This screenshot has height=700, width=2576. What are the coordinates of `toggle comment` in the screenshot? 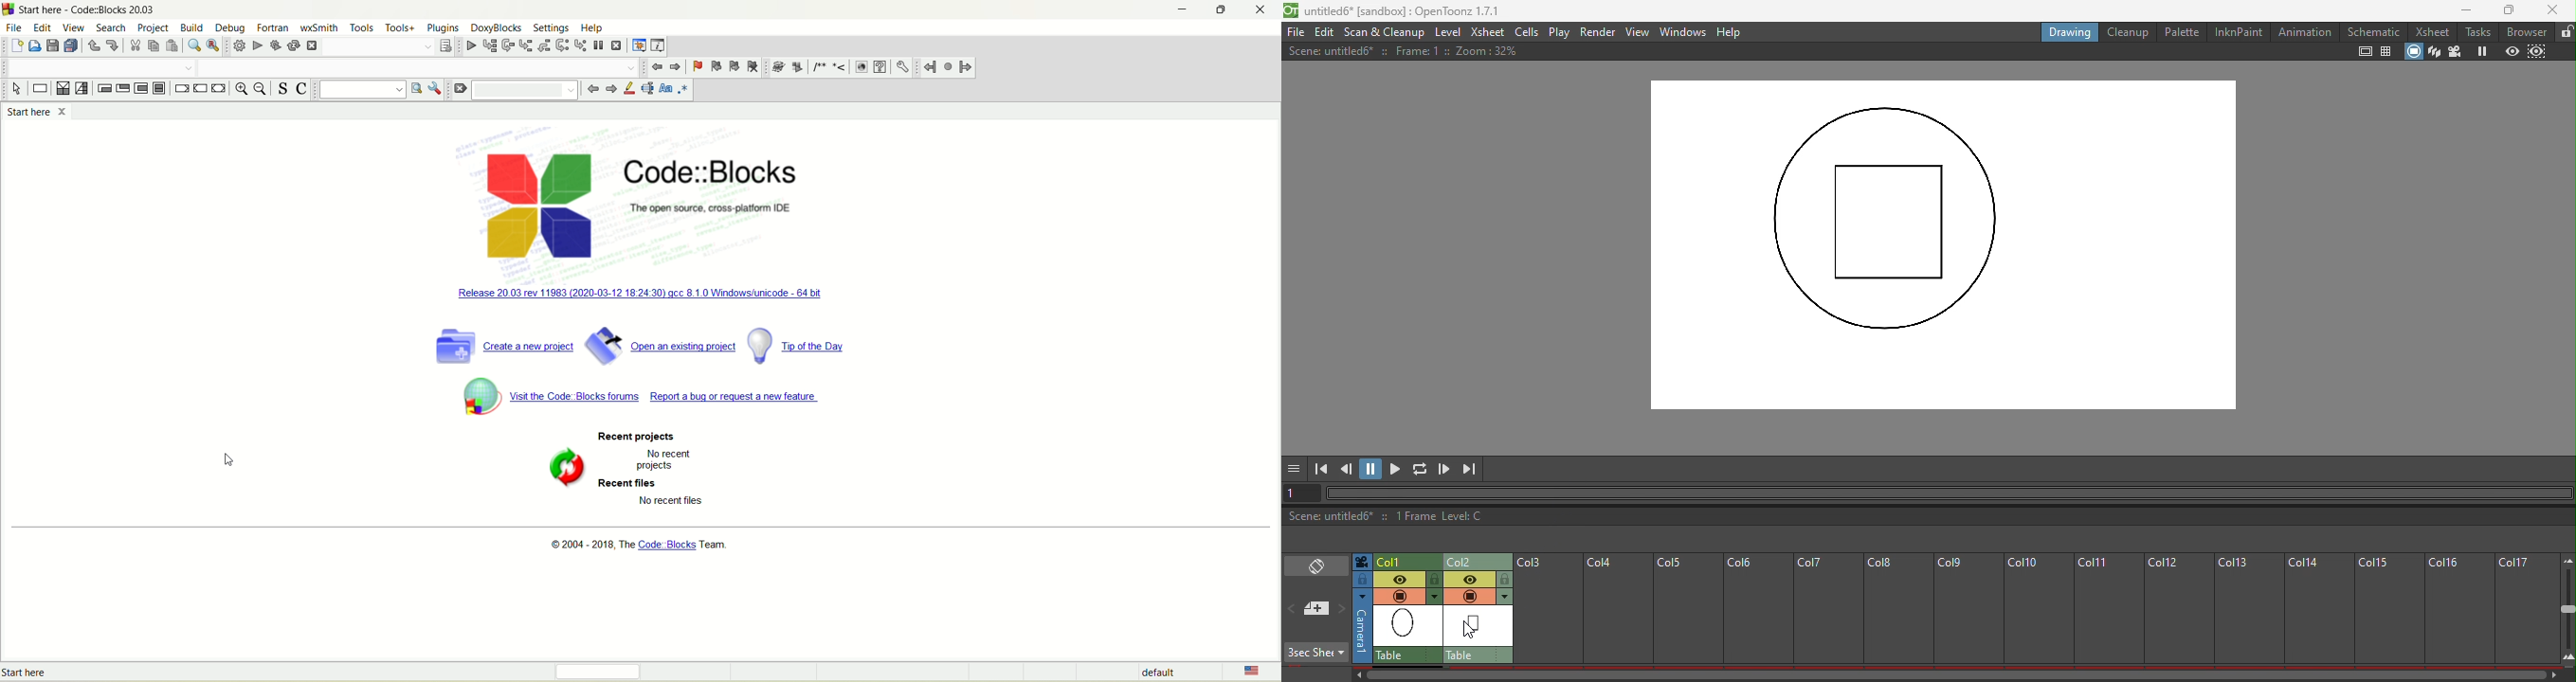 It's located at (302, 89).